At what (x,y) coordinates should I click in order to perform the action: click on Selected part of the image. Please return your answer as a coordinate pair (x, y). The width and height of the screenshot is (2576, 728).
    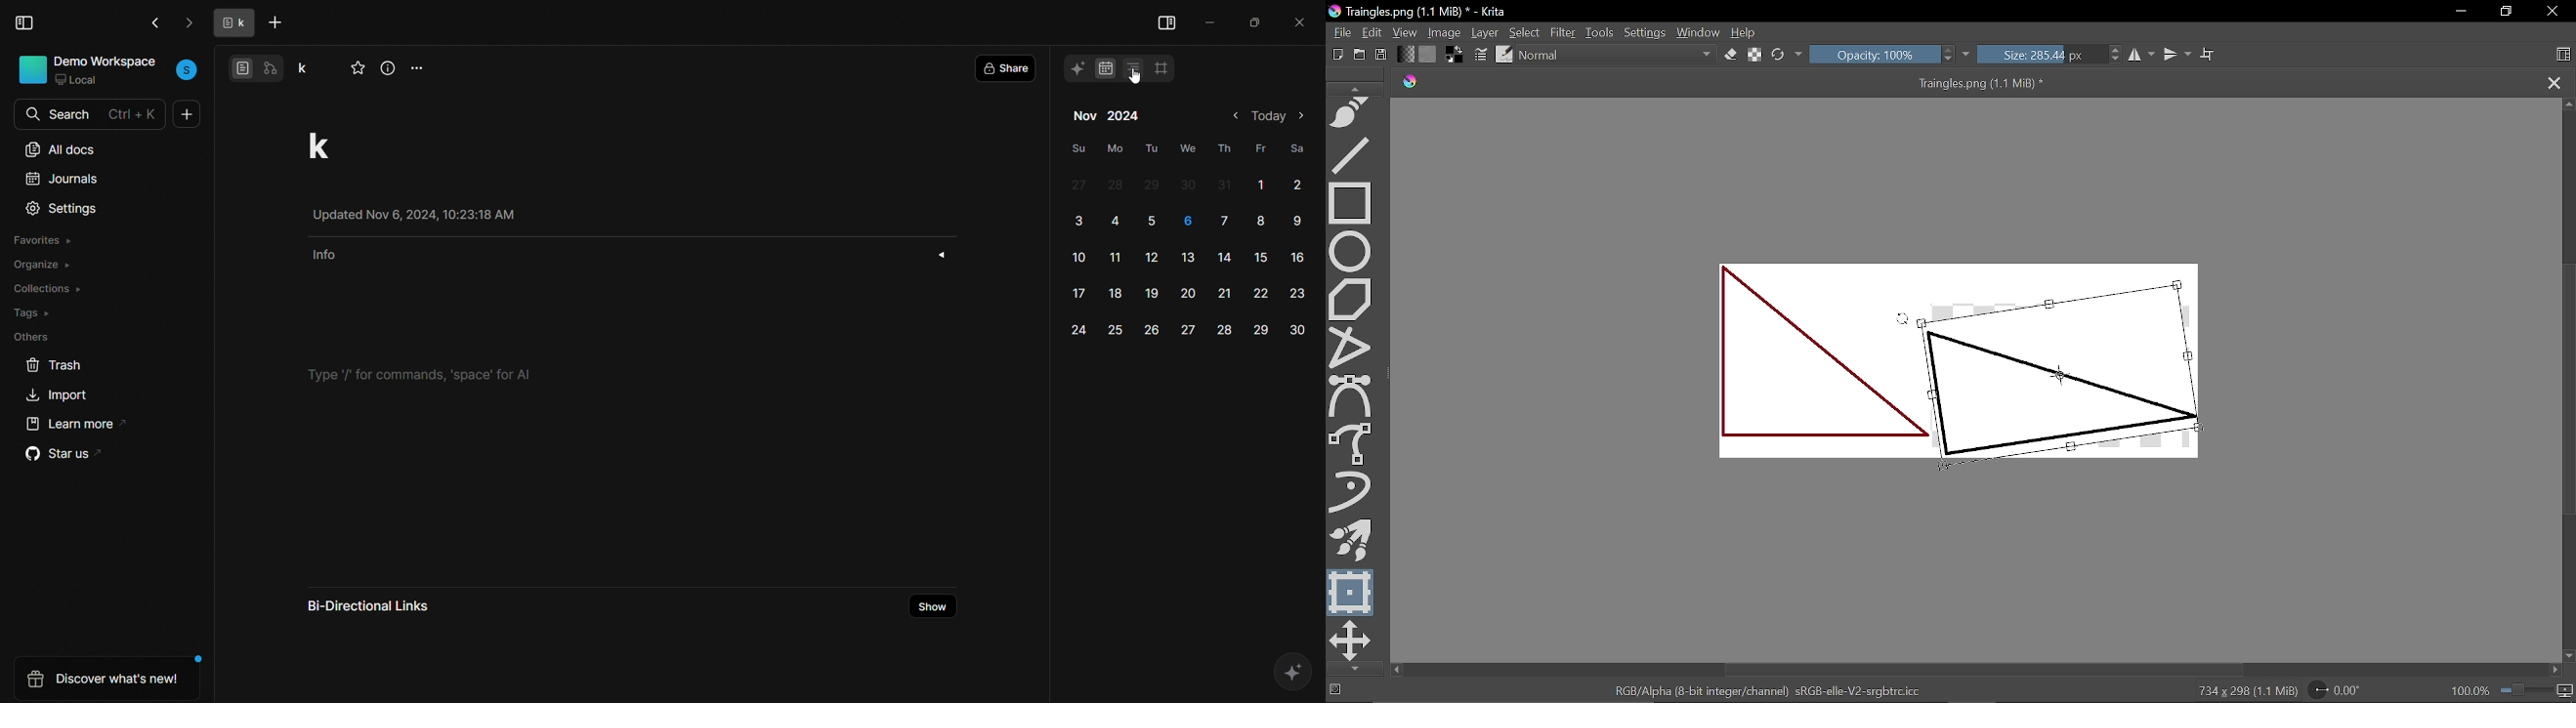
    Looking at the image, I should click on (2058, 374).